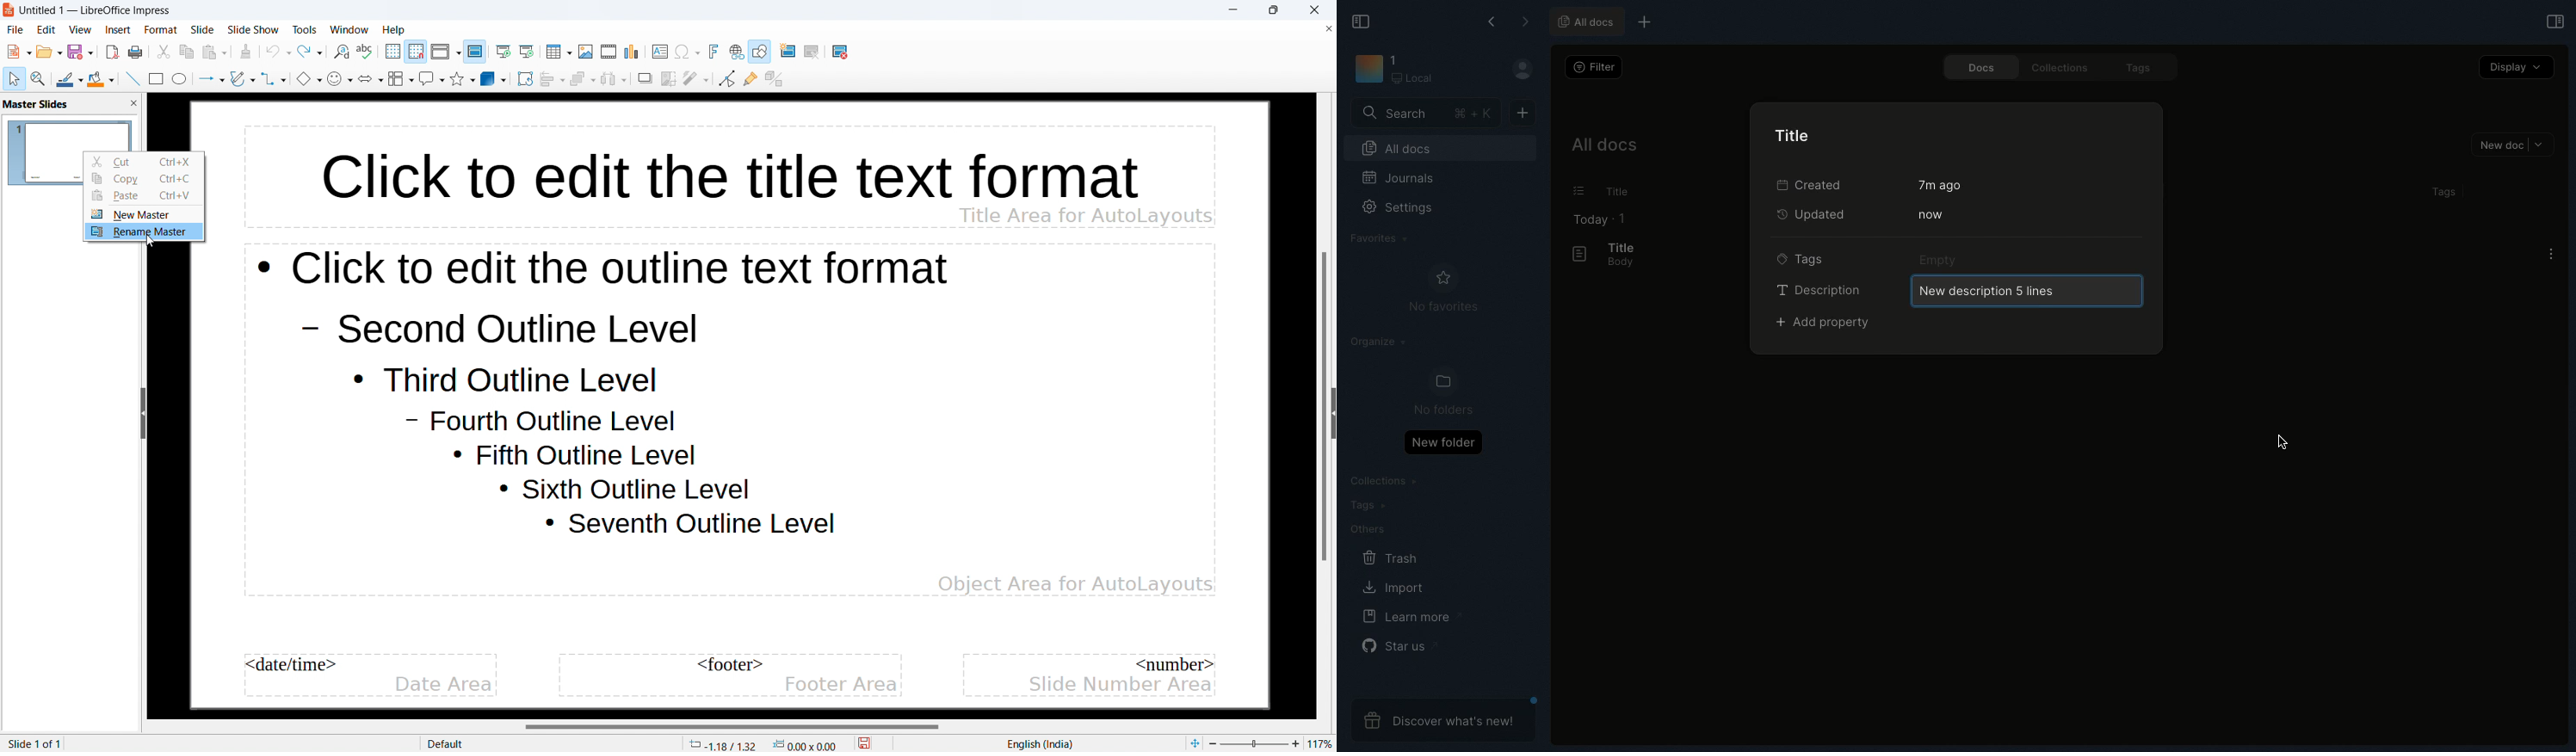 This screenshot has height=756, width=2576. I want to click on Options, so click(2551, 254).